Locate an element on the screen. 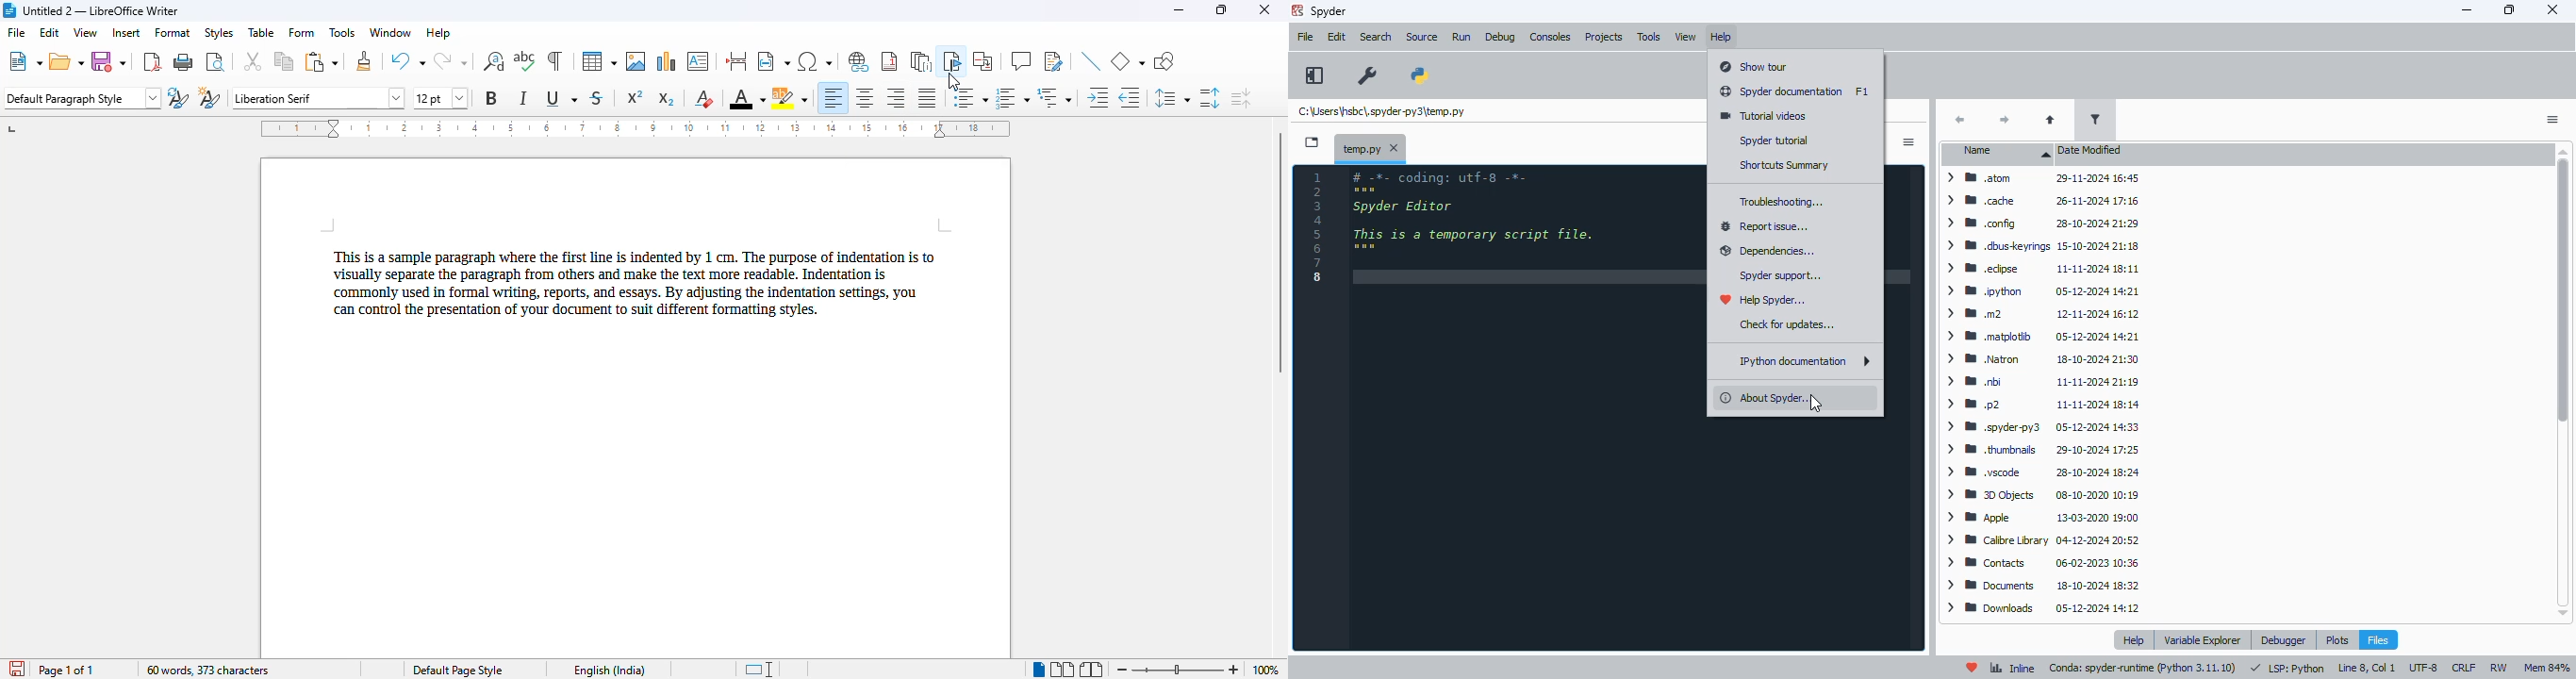  run is located at coordinates (1461, 38).